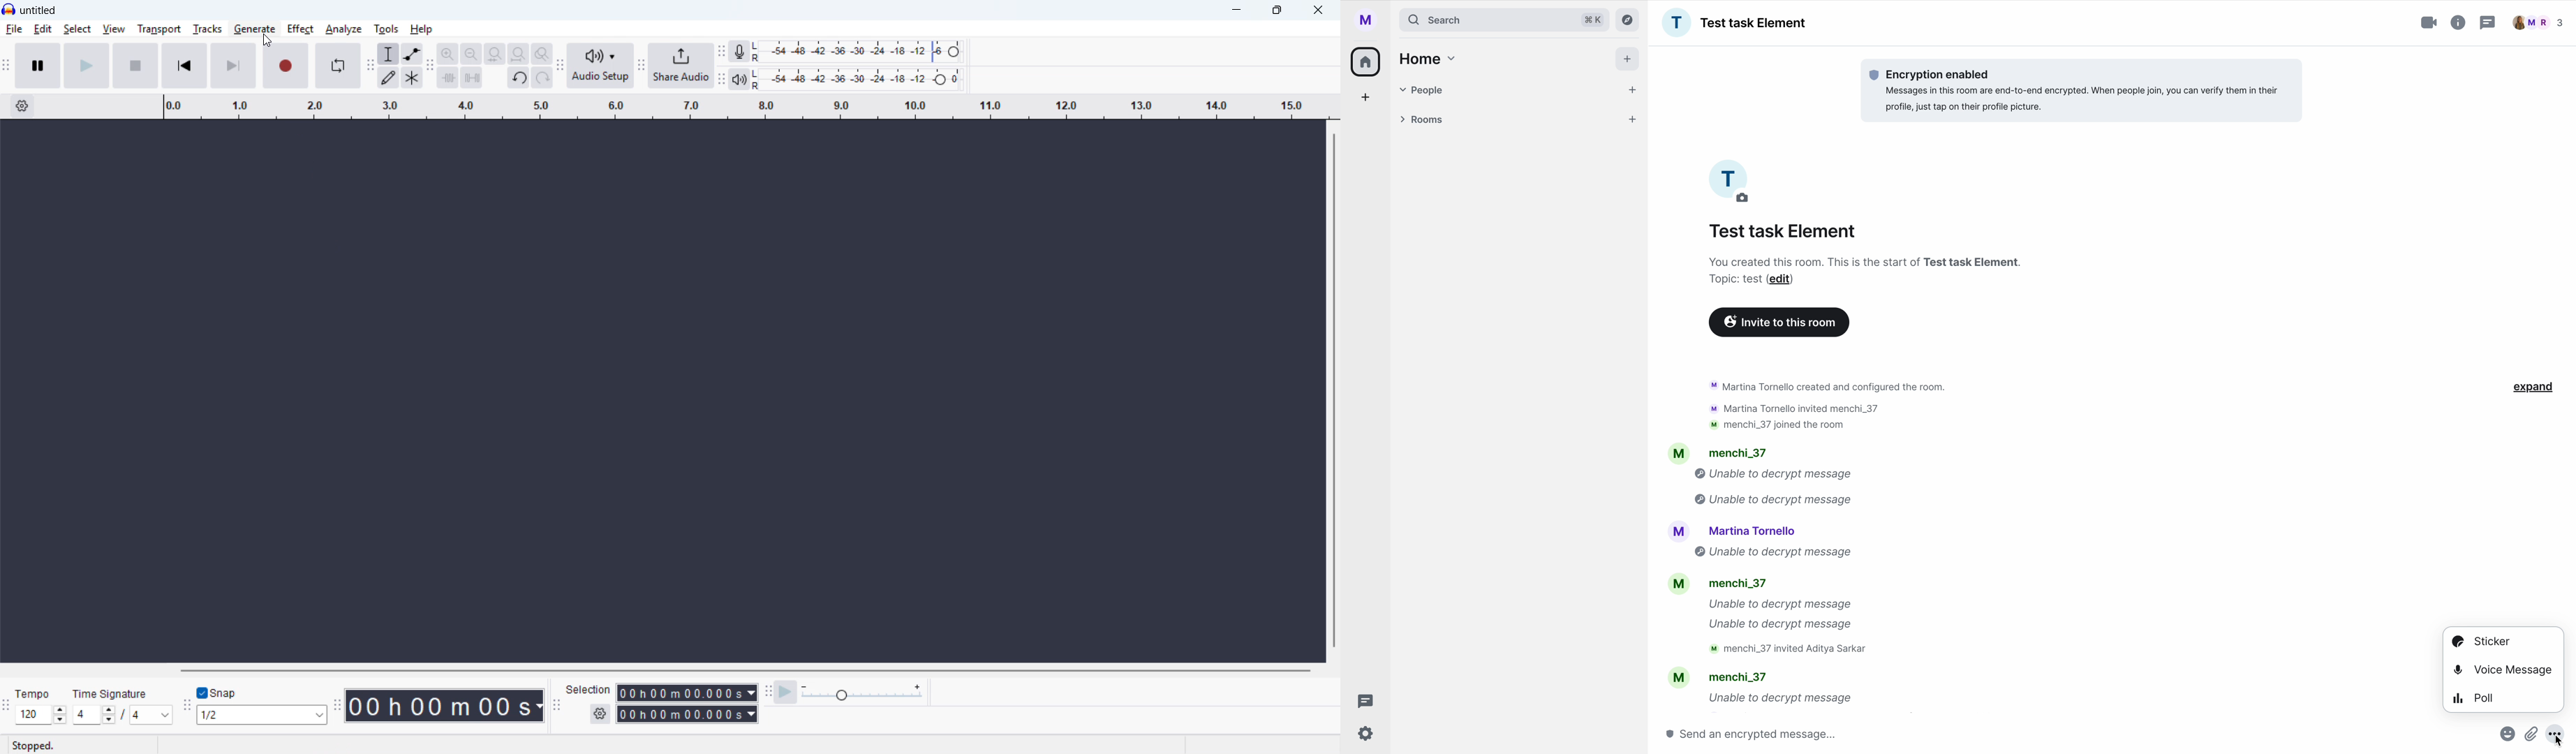 The width and height of the screenshot is (2576, 756). What do you see at coordinates (112, 693) in the screenshot?
I see `Time signature` at bounding box center [112, 693].